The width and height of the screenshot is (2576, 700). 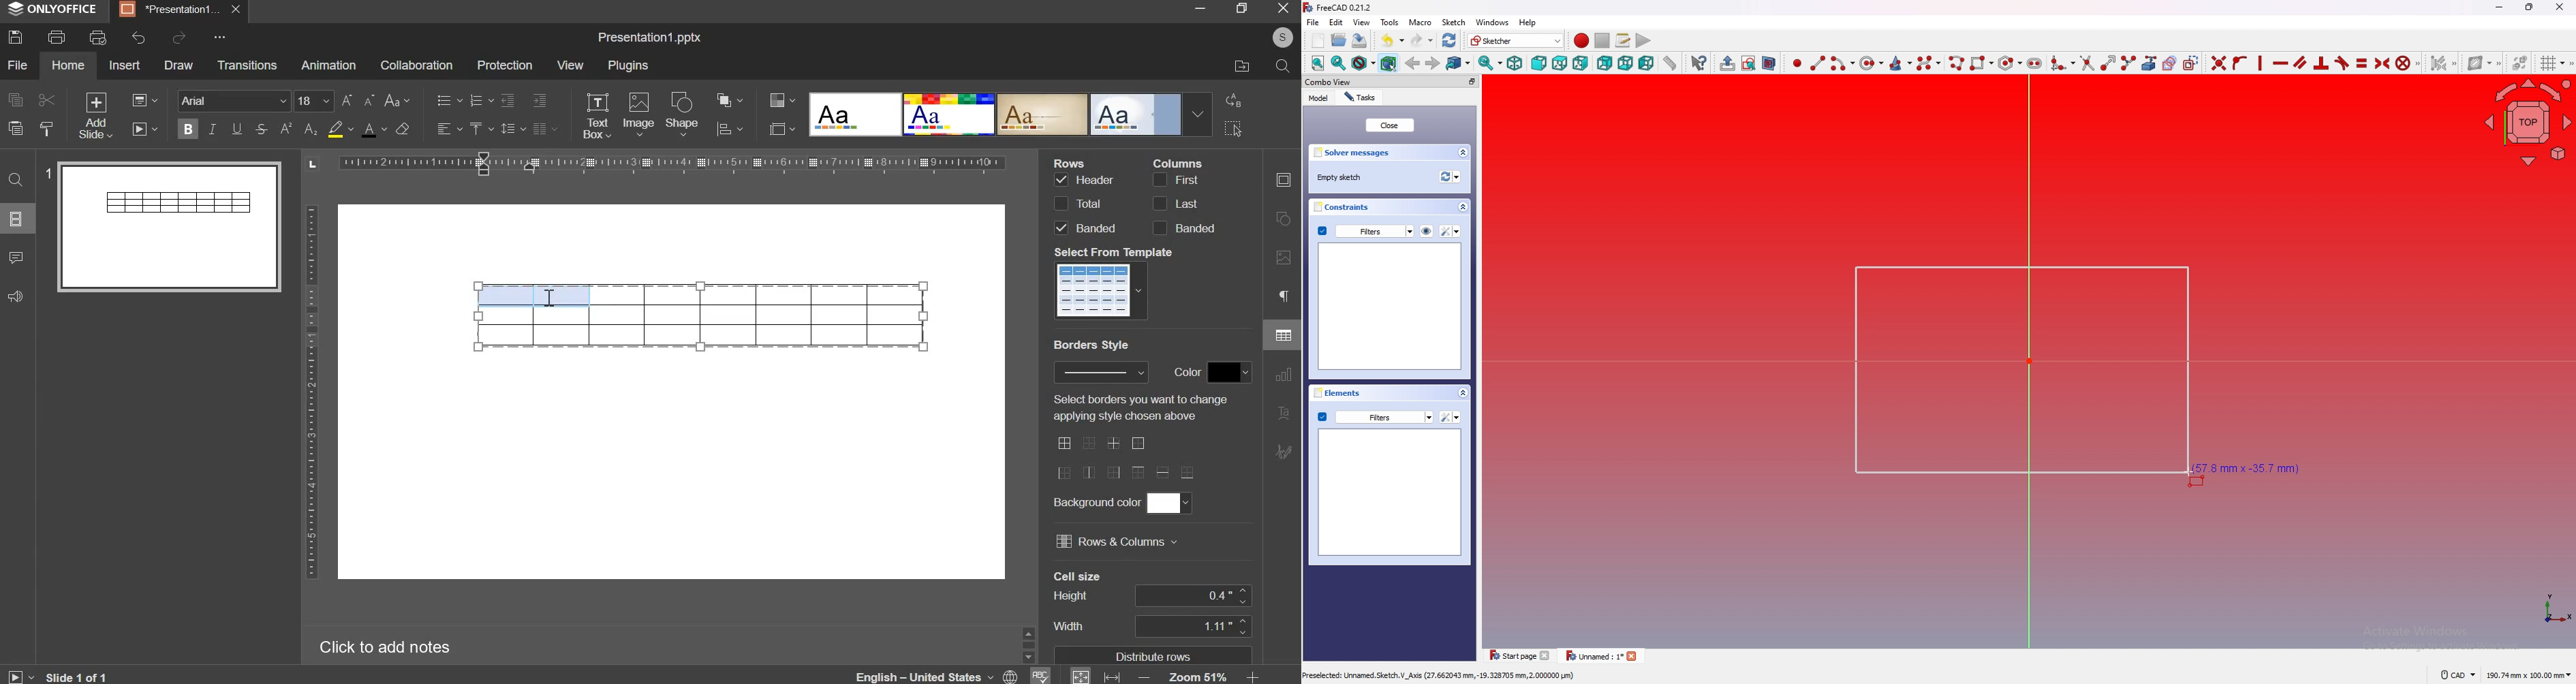 What do you see at coordinates (1389, 305) in the screenshot?
I see `preview` at bounding box center [1389, 305].